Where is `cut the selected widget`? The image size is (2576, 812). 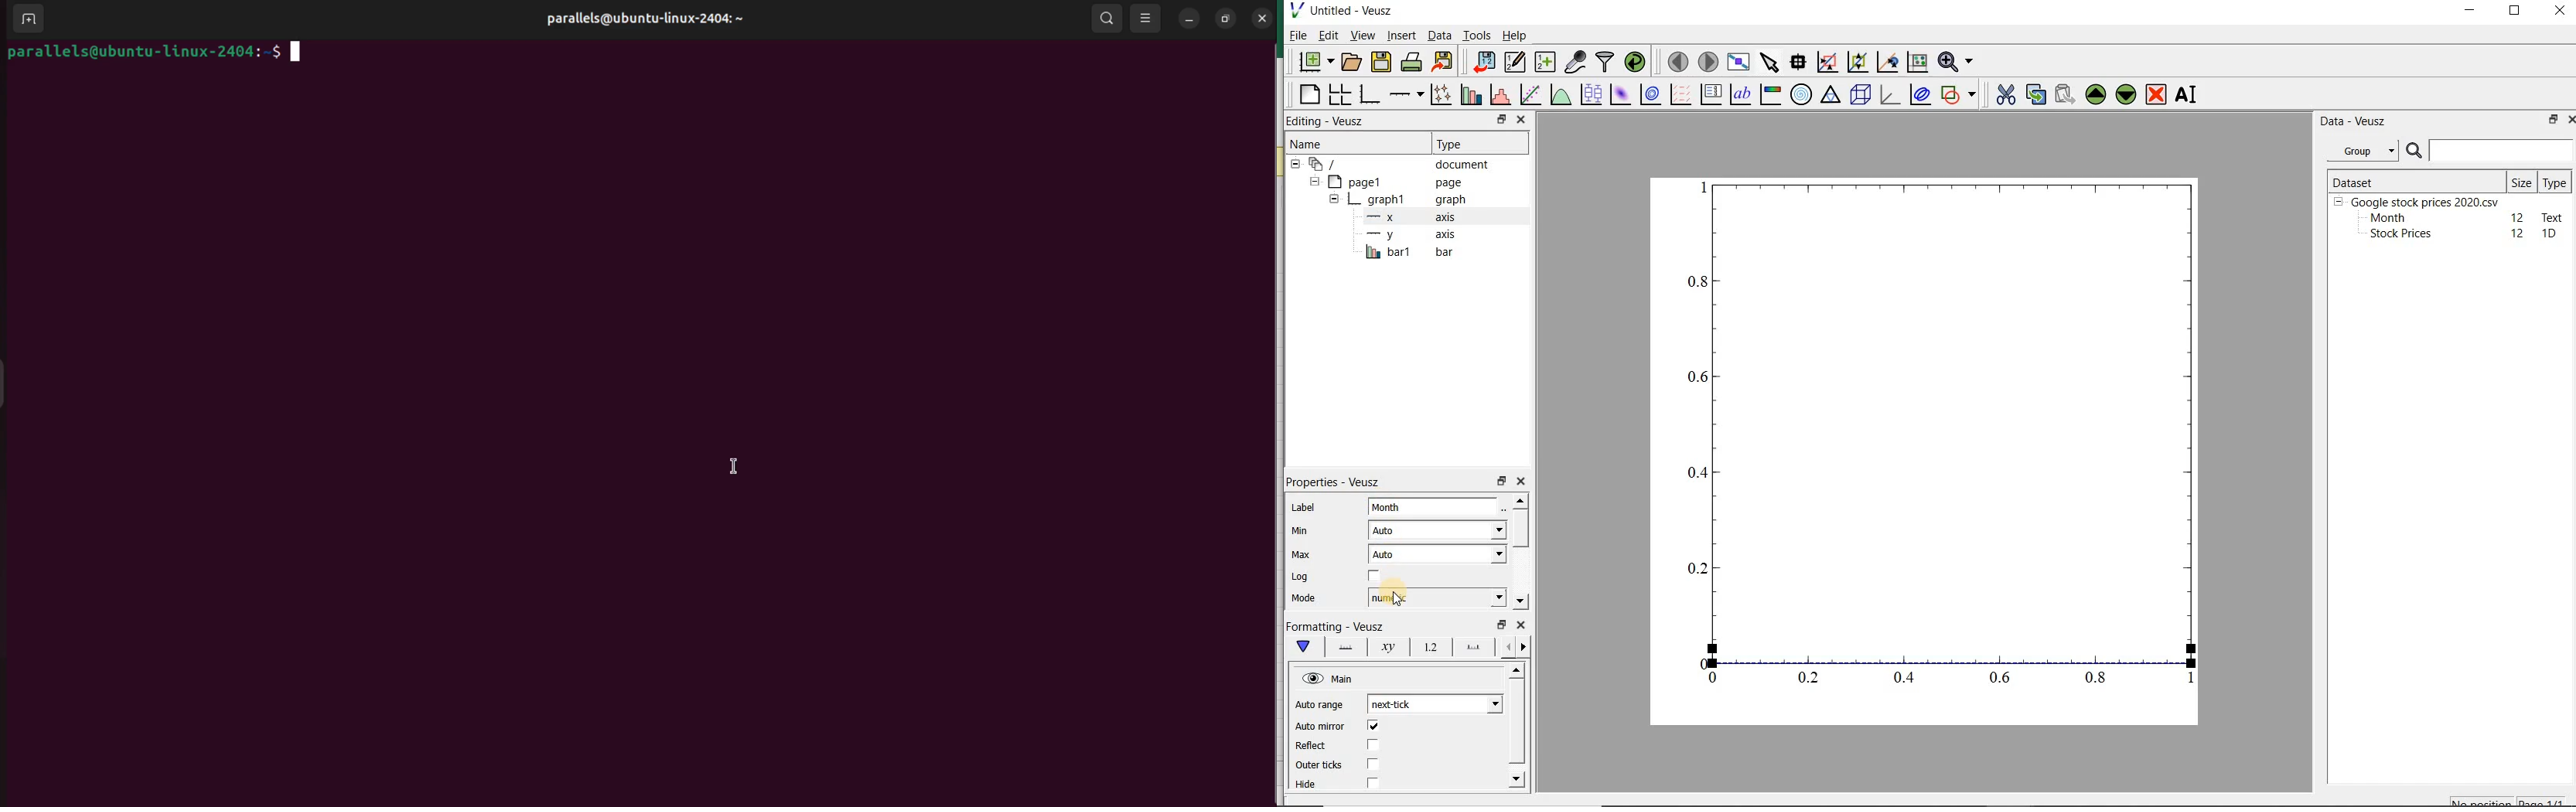 cut the selected widget is located at coordinates (2007, 97).